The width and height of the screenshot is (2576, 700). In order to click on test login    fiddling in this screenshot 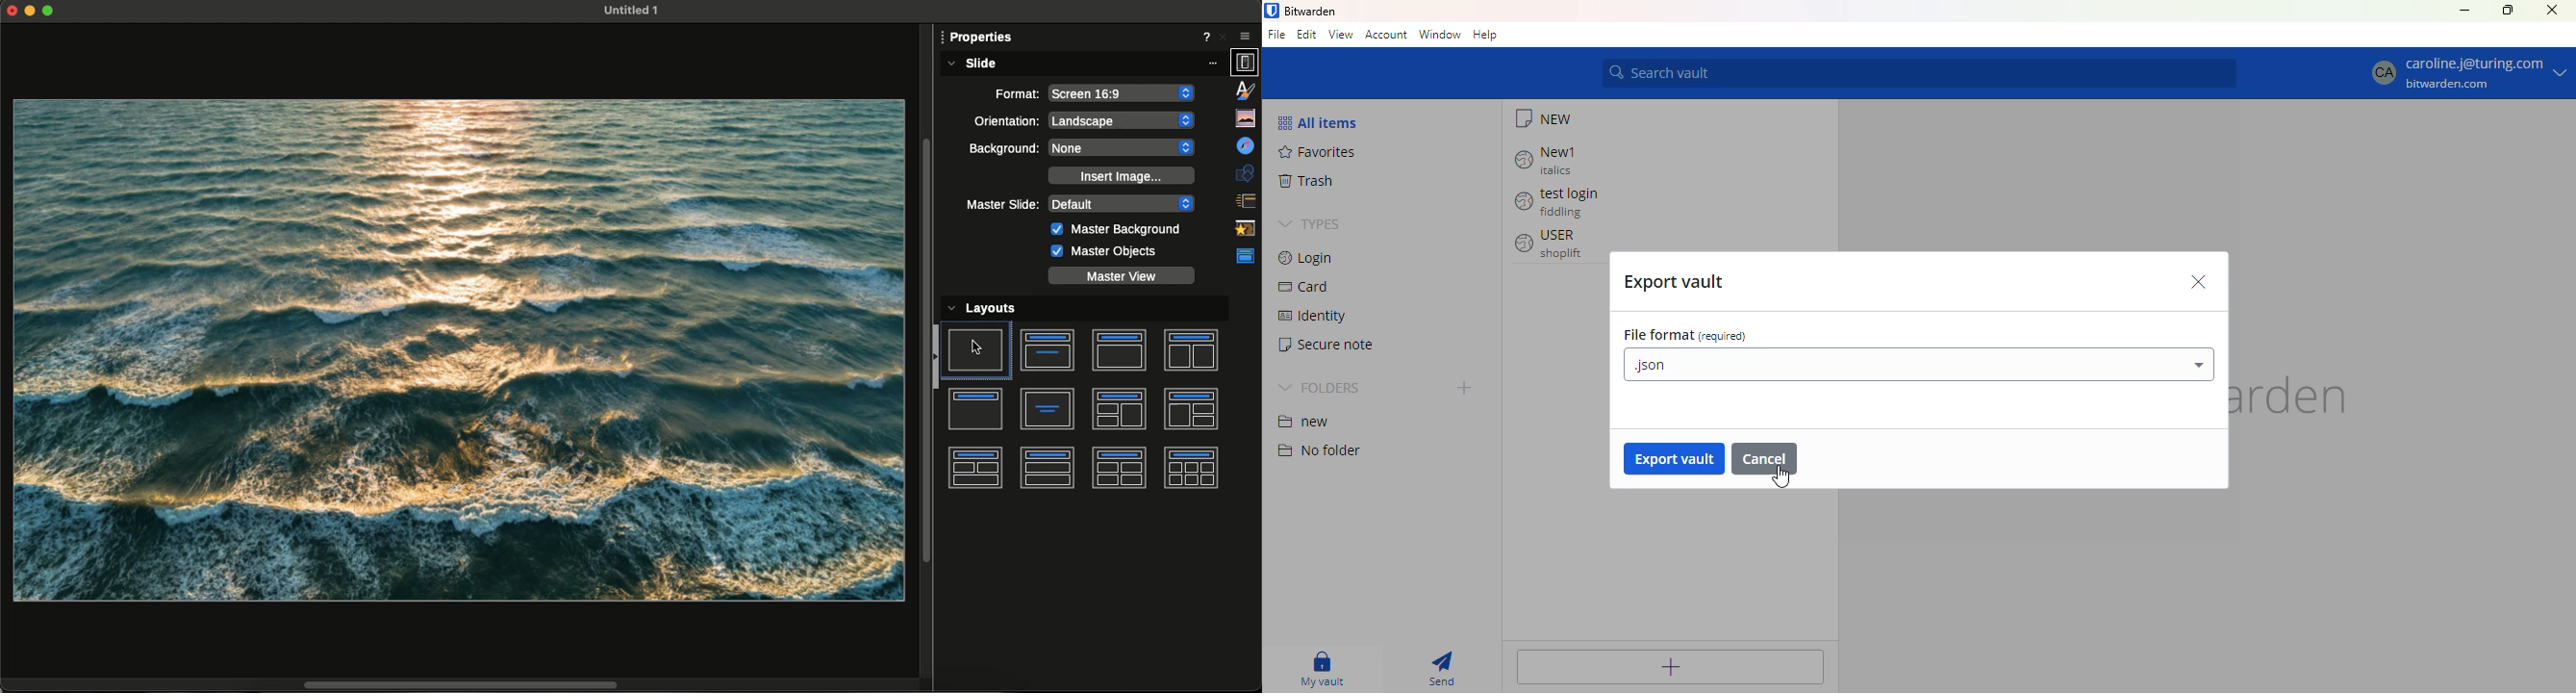, I will do `click(1561, 203)`.